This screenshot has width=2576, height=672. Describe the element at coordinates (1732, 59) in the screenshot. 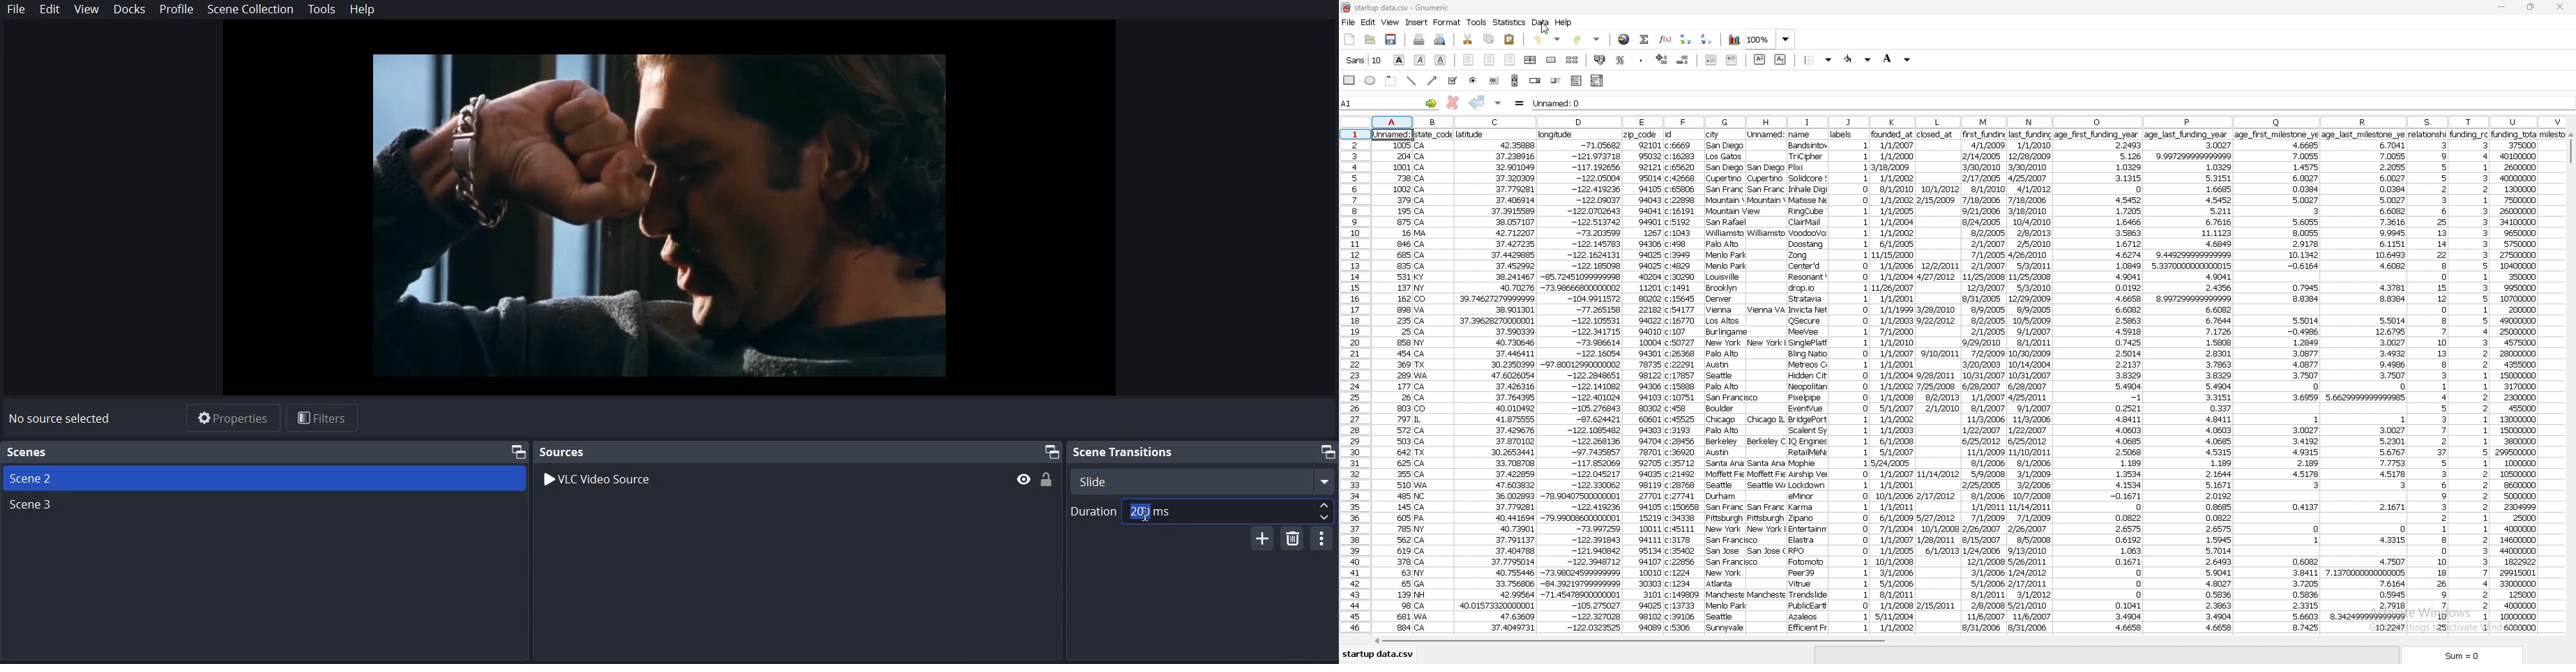

I see `increase indent` at that location.